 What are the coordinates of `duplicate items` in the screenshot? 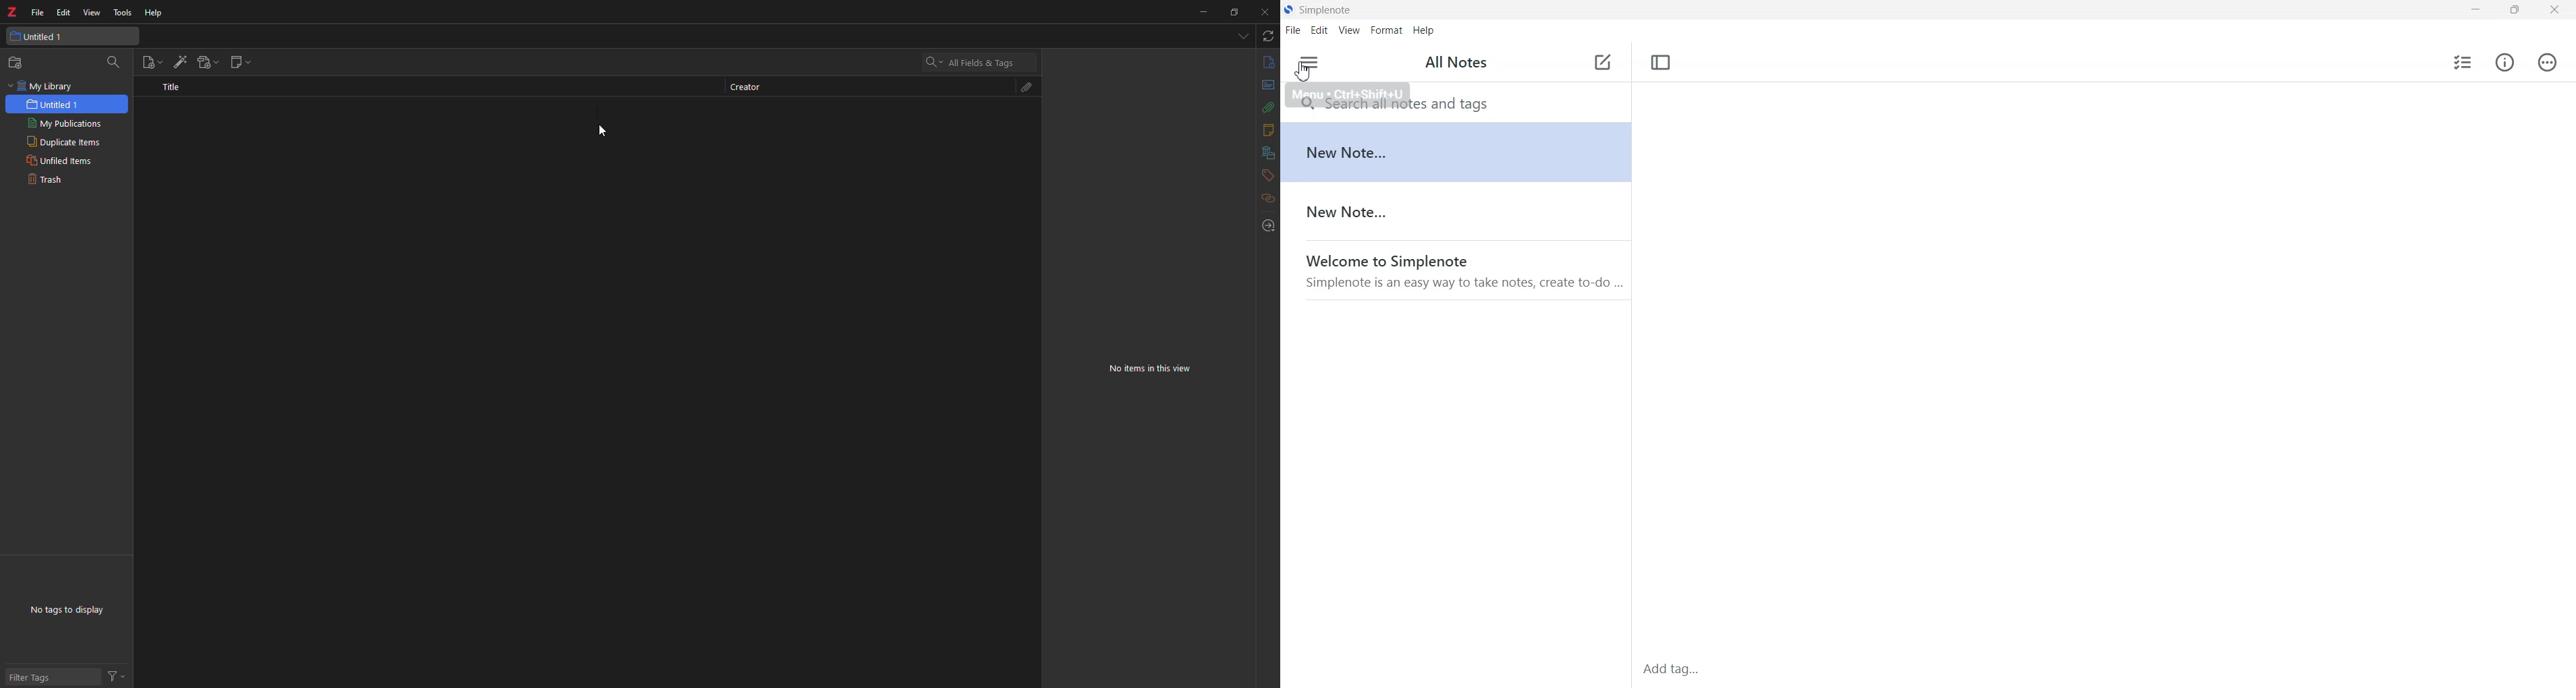 It's located at (66, 141).